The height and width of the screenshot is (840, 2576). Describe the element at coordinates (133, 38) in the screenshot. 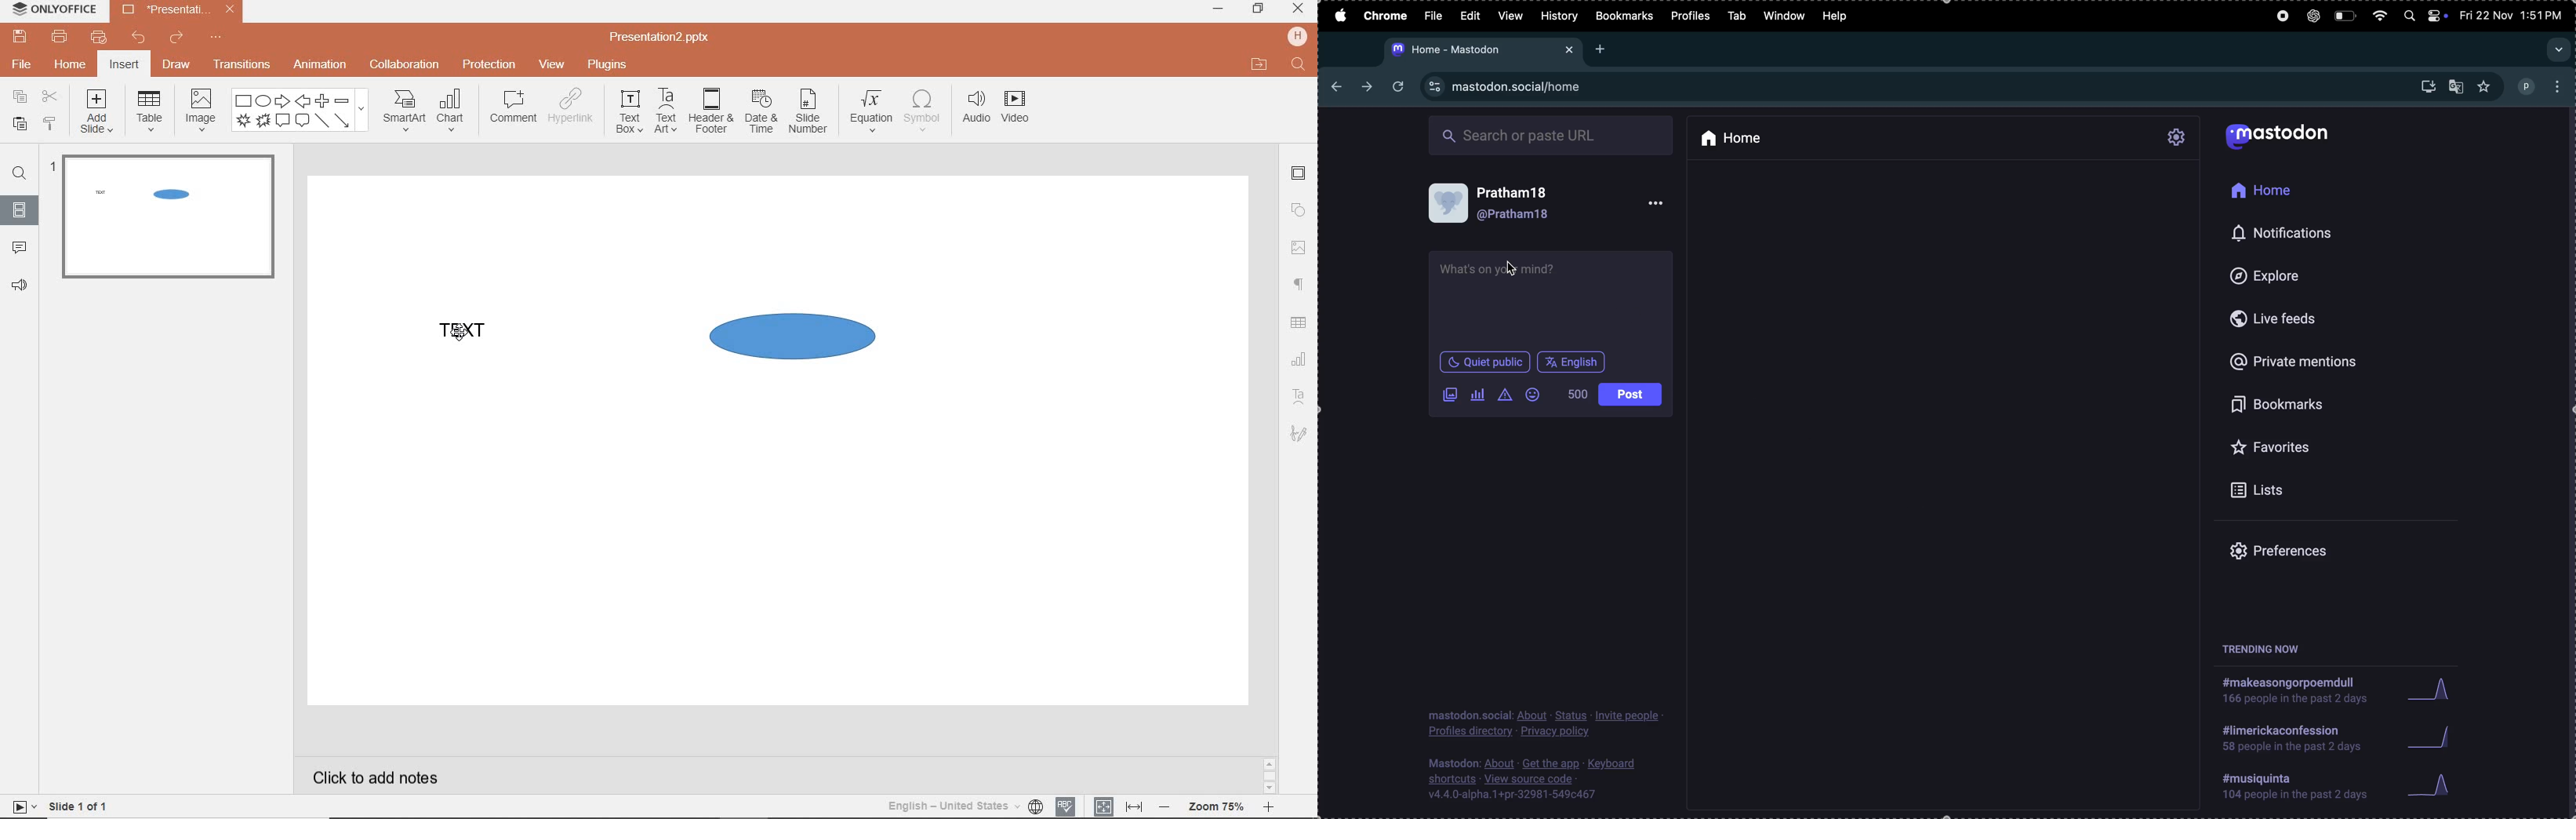

I see `undo` at that location.